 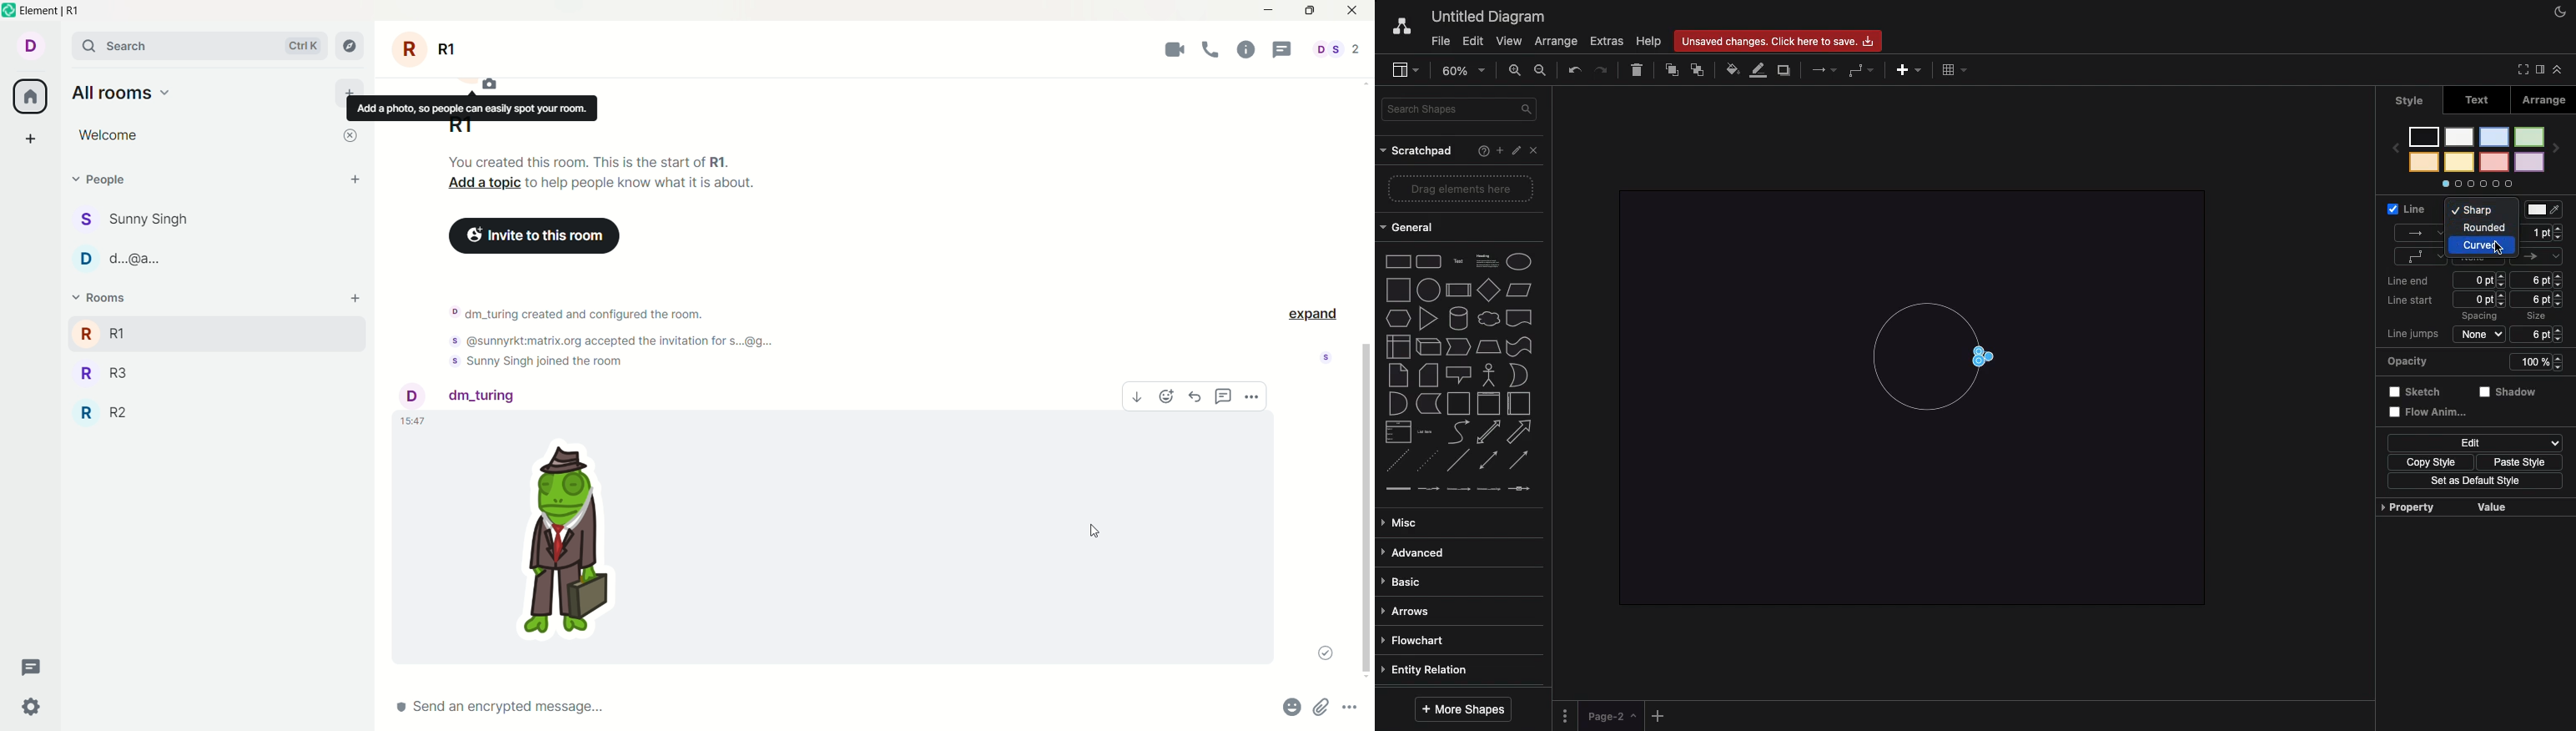 What do you see at coordinates (570, 545) in the screenshot?
I see `Selected sticker` at bounding box center [570, 545].